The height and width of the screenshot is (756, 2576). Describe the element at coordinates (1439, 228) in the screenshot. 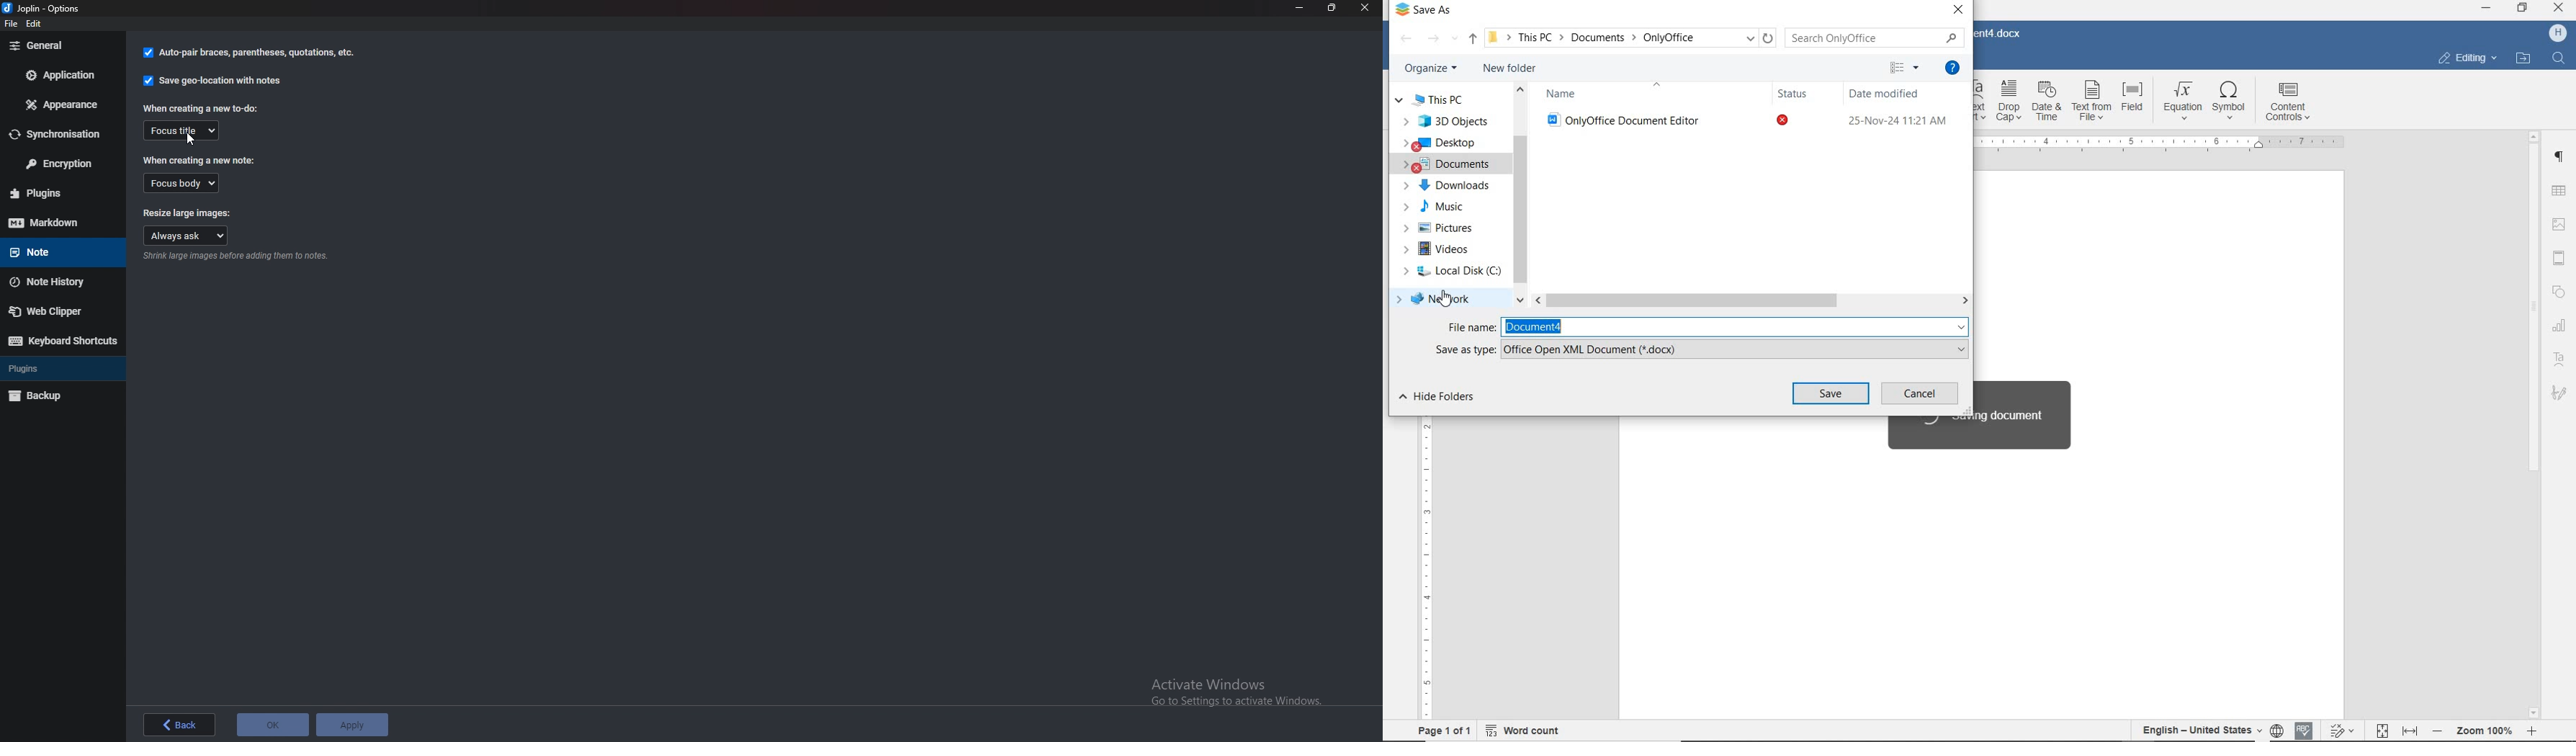

I see `PICTURES` at that location.